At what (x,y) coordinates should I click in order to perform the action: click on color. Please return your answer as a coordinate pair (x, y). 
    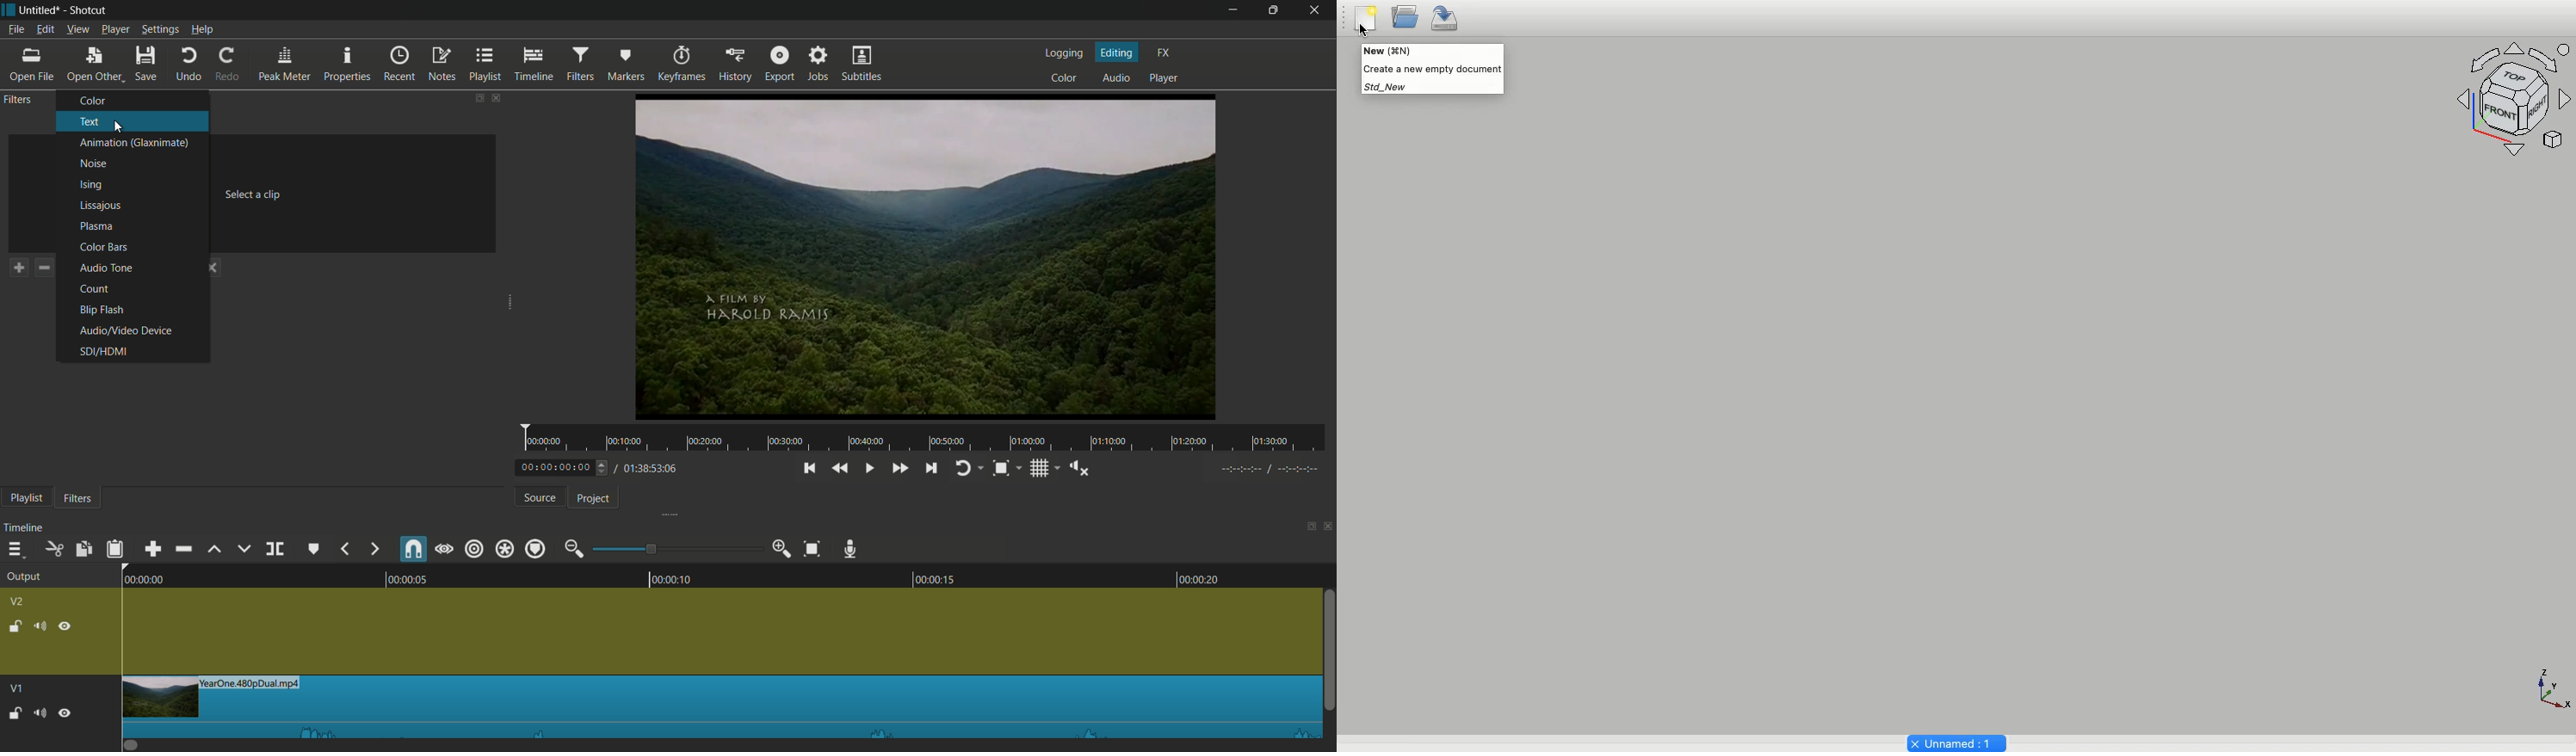
    Looking at the image, I should click on (1067, 79).